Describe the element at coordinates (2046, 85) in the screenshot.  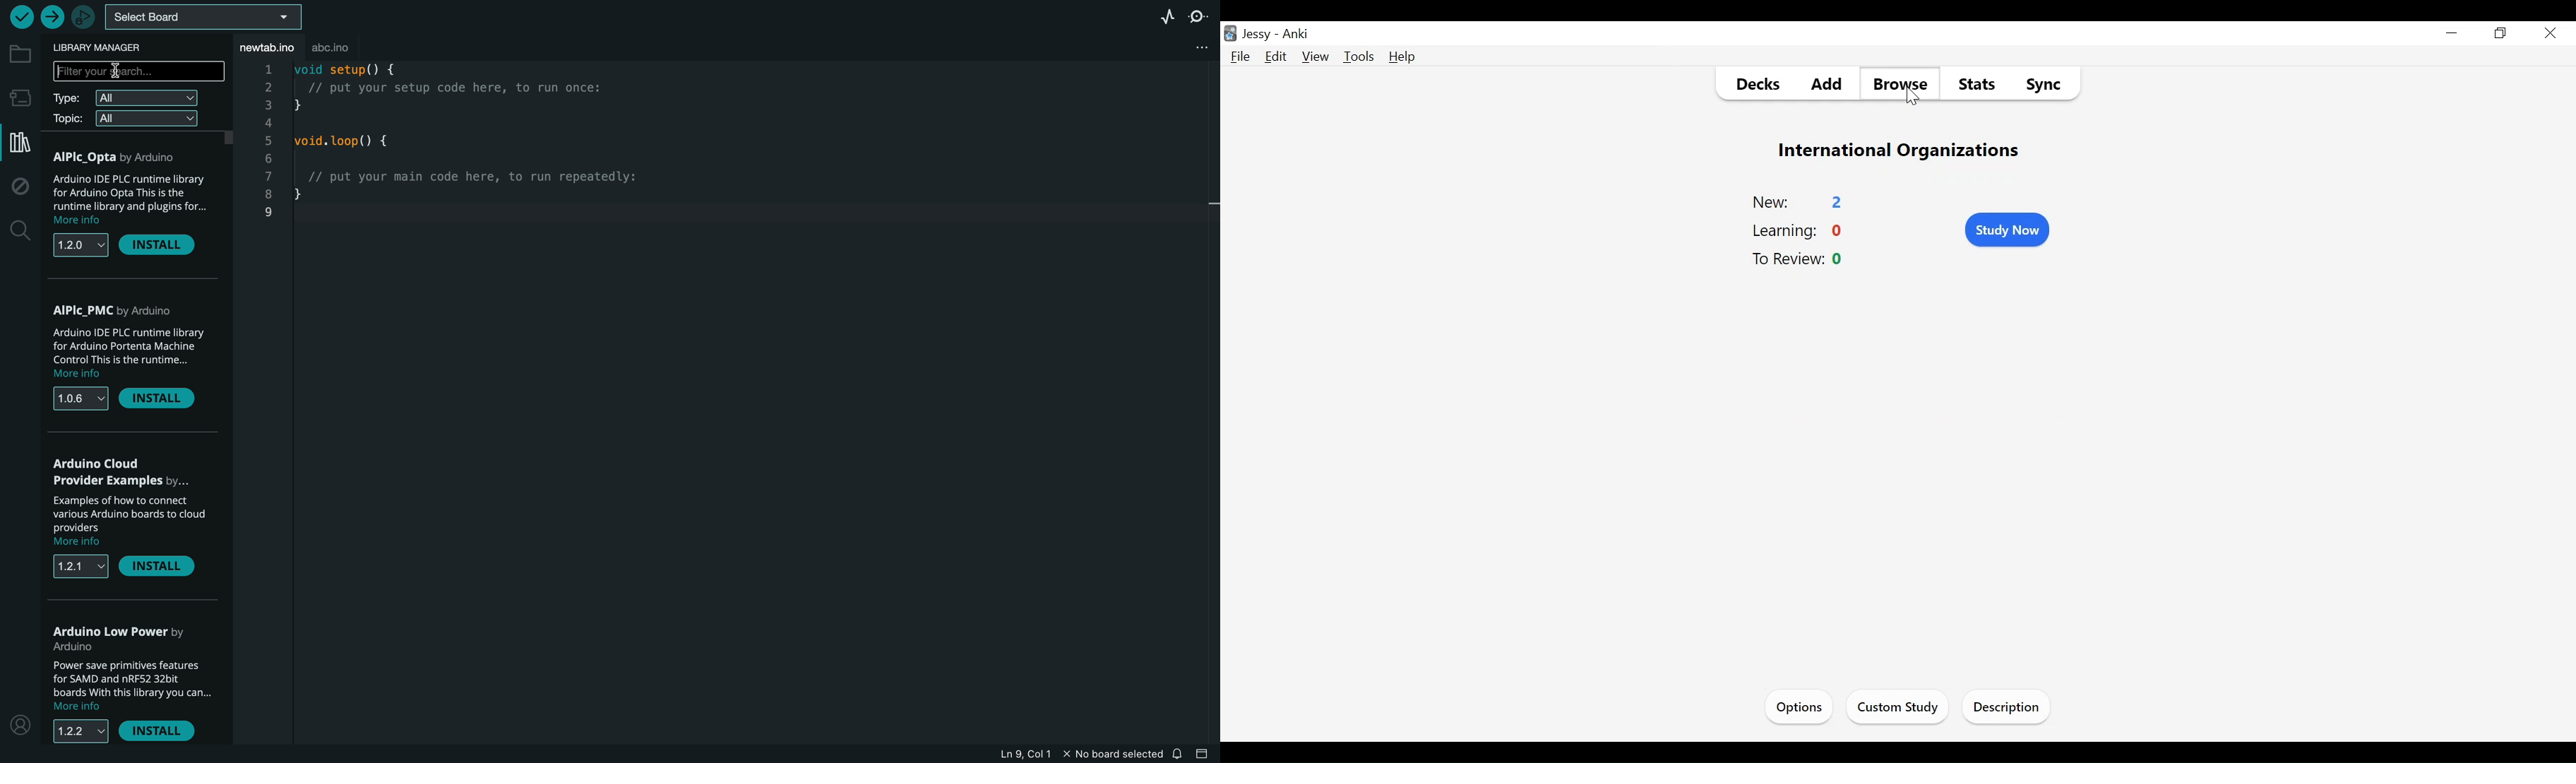
I see `Sync` at that location.